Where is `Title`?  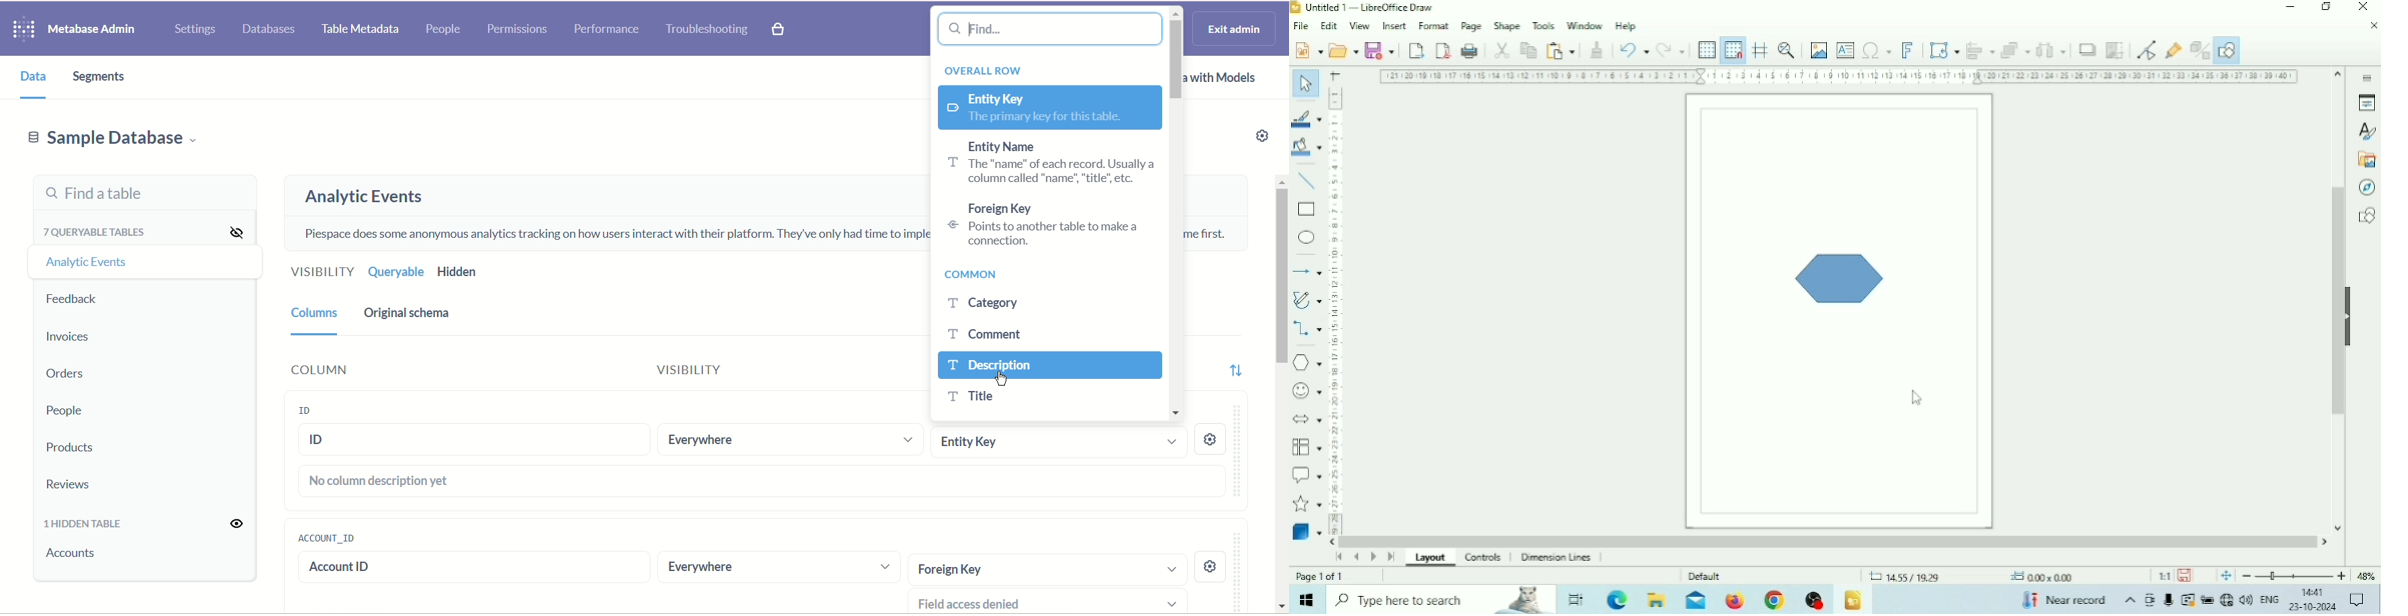 Title is located at coordinates (1369, 7).